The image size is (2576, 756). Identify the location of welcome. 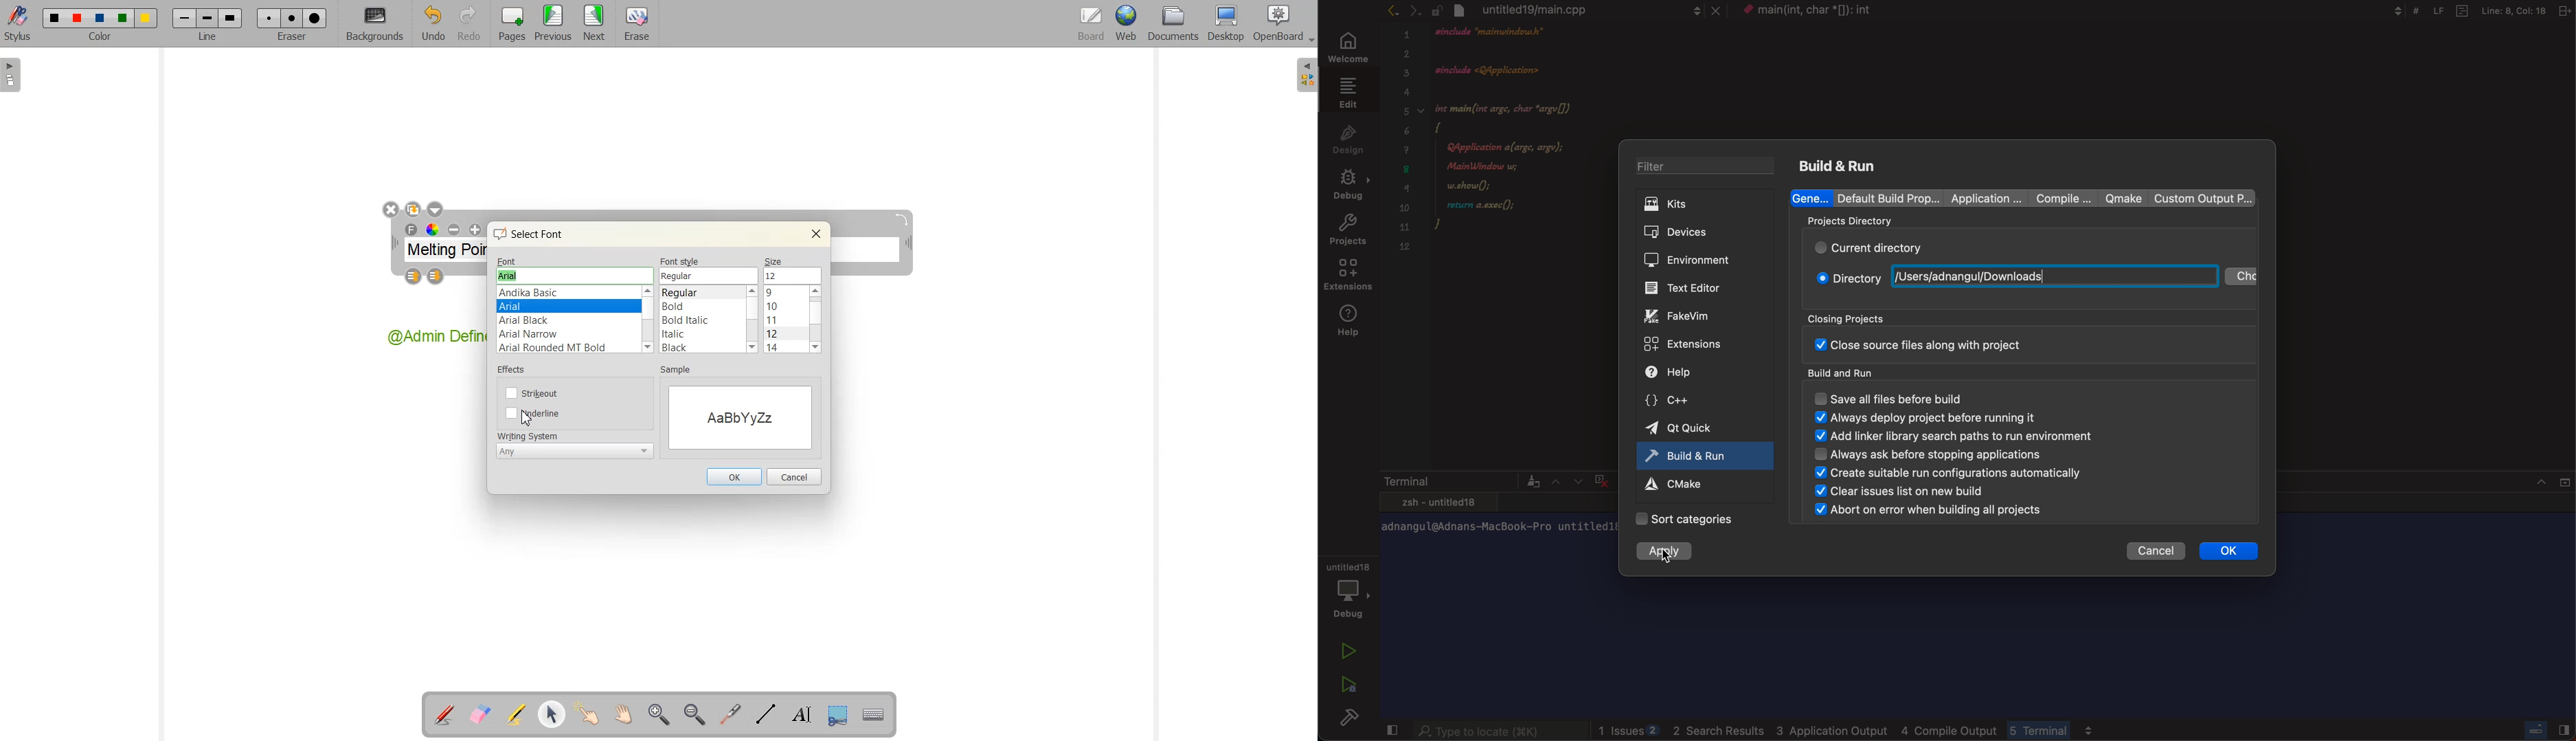
(1349, 48).